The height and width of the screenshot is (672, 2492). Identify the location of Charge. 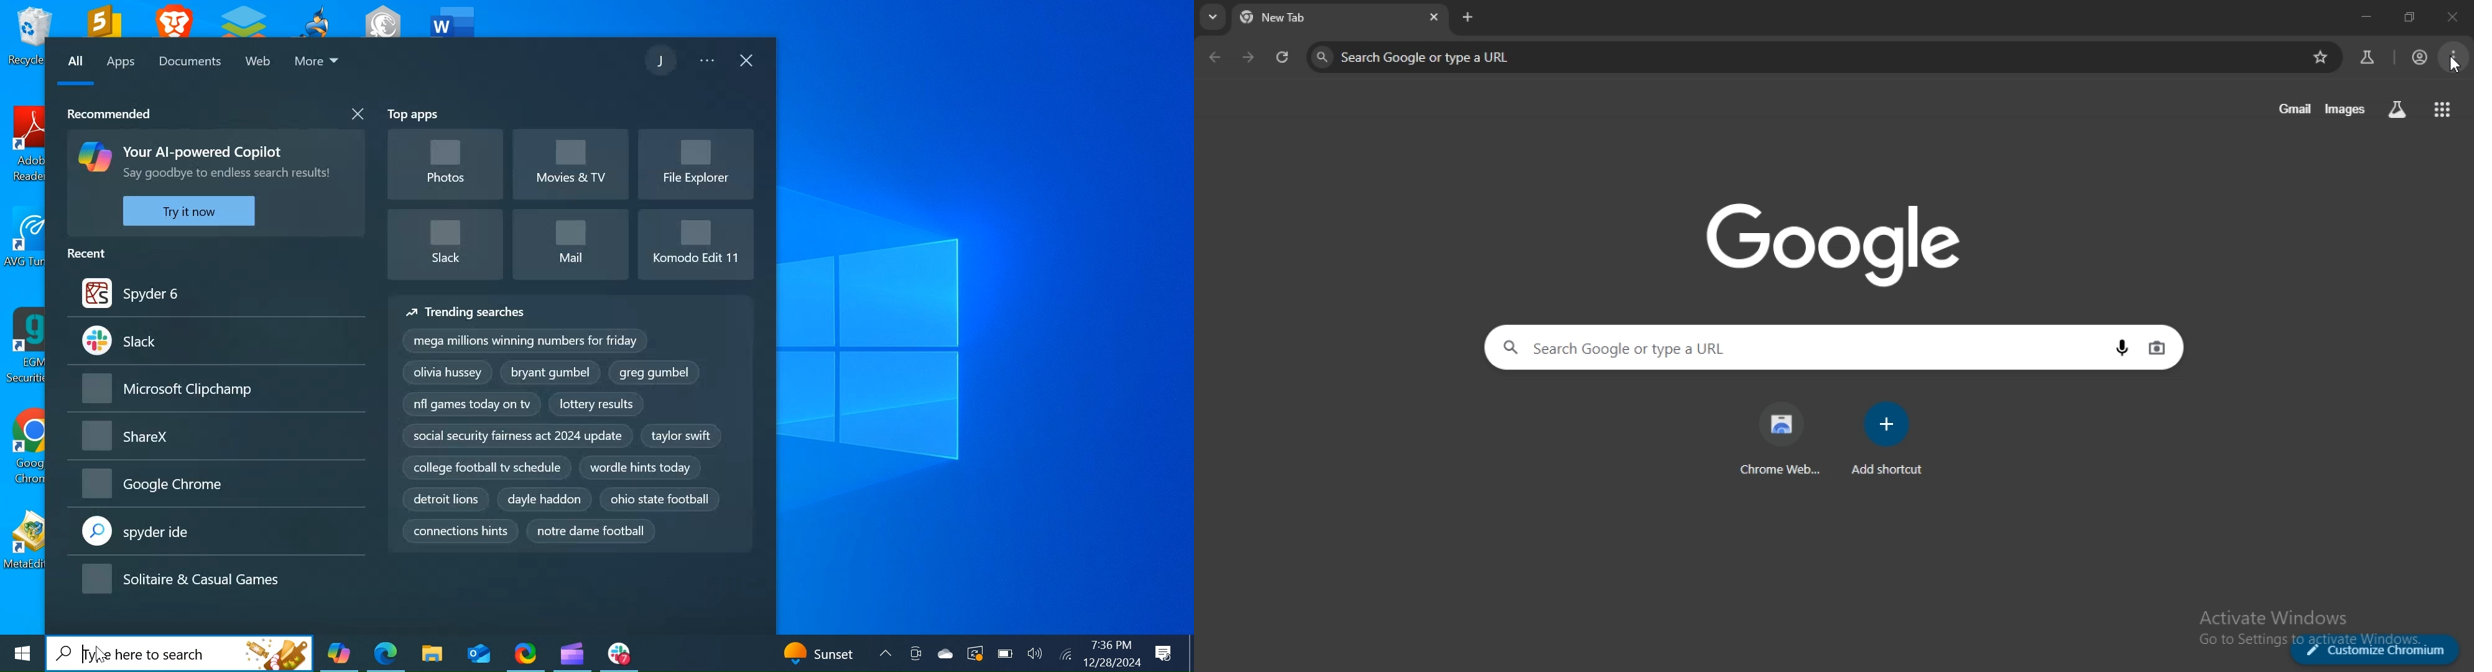
(1004, 654).